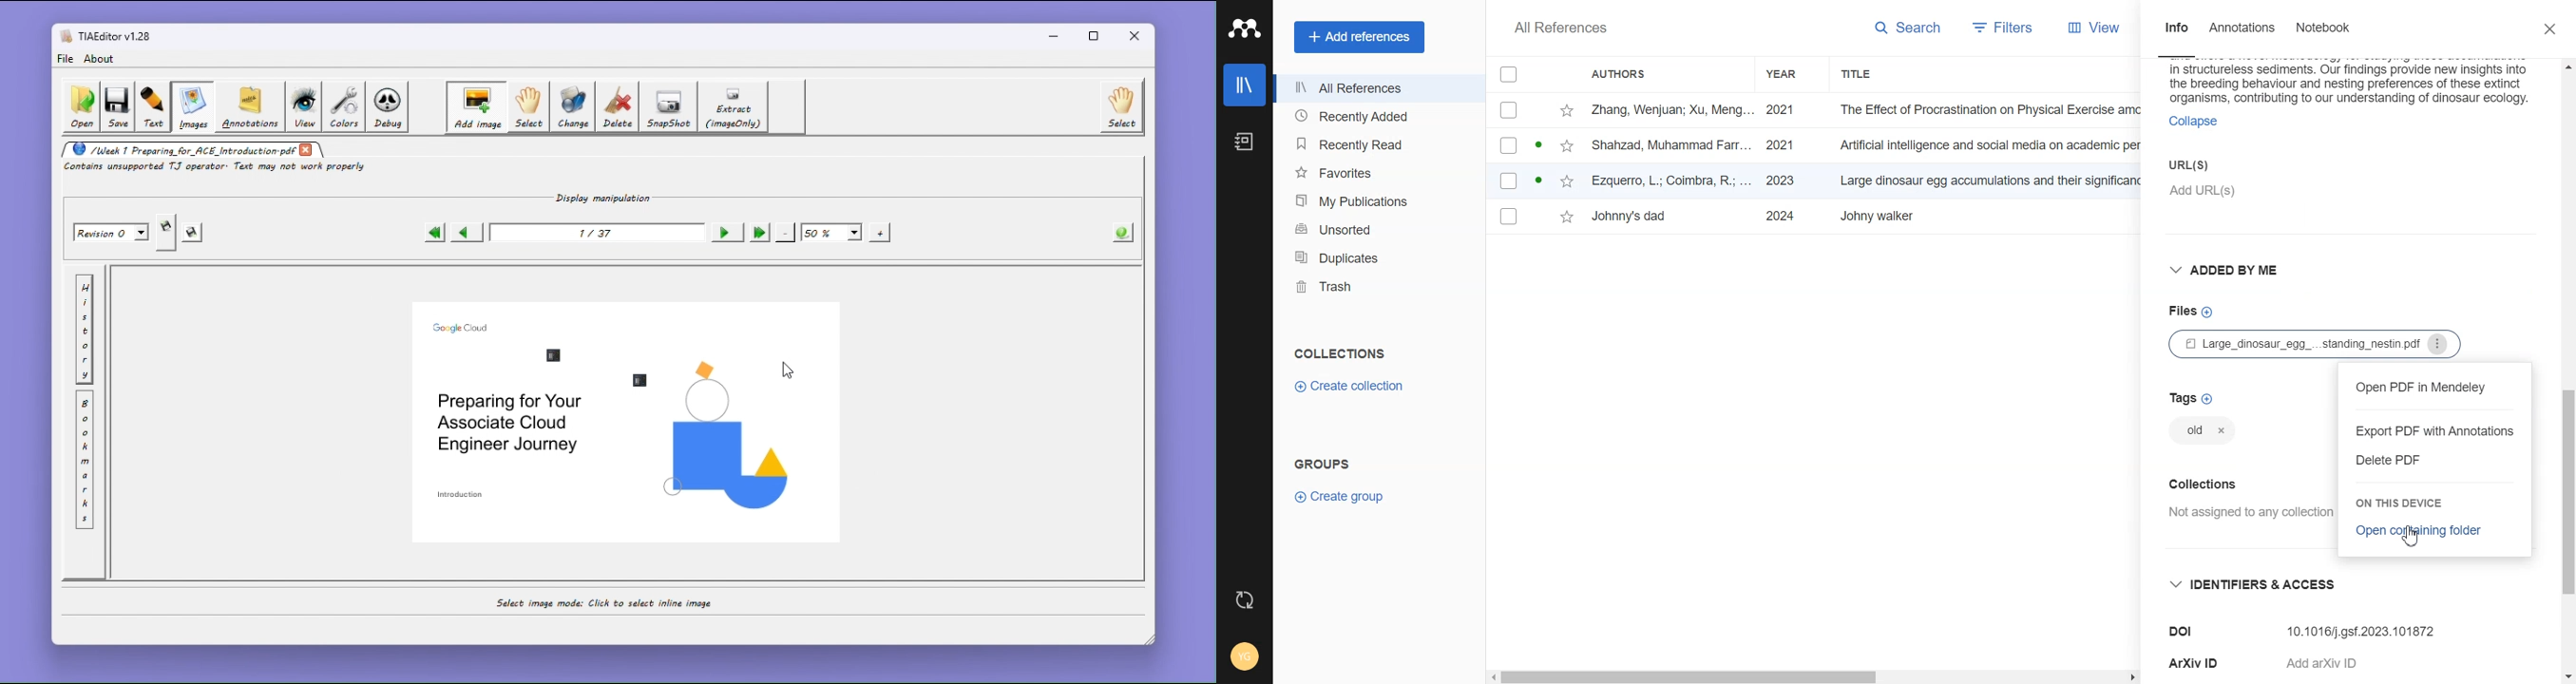 This screenshot has height=700, width=2576. I want to click on Title, so click(1860, 73).